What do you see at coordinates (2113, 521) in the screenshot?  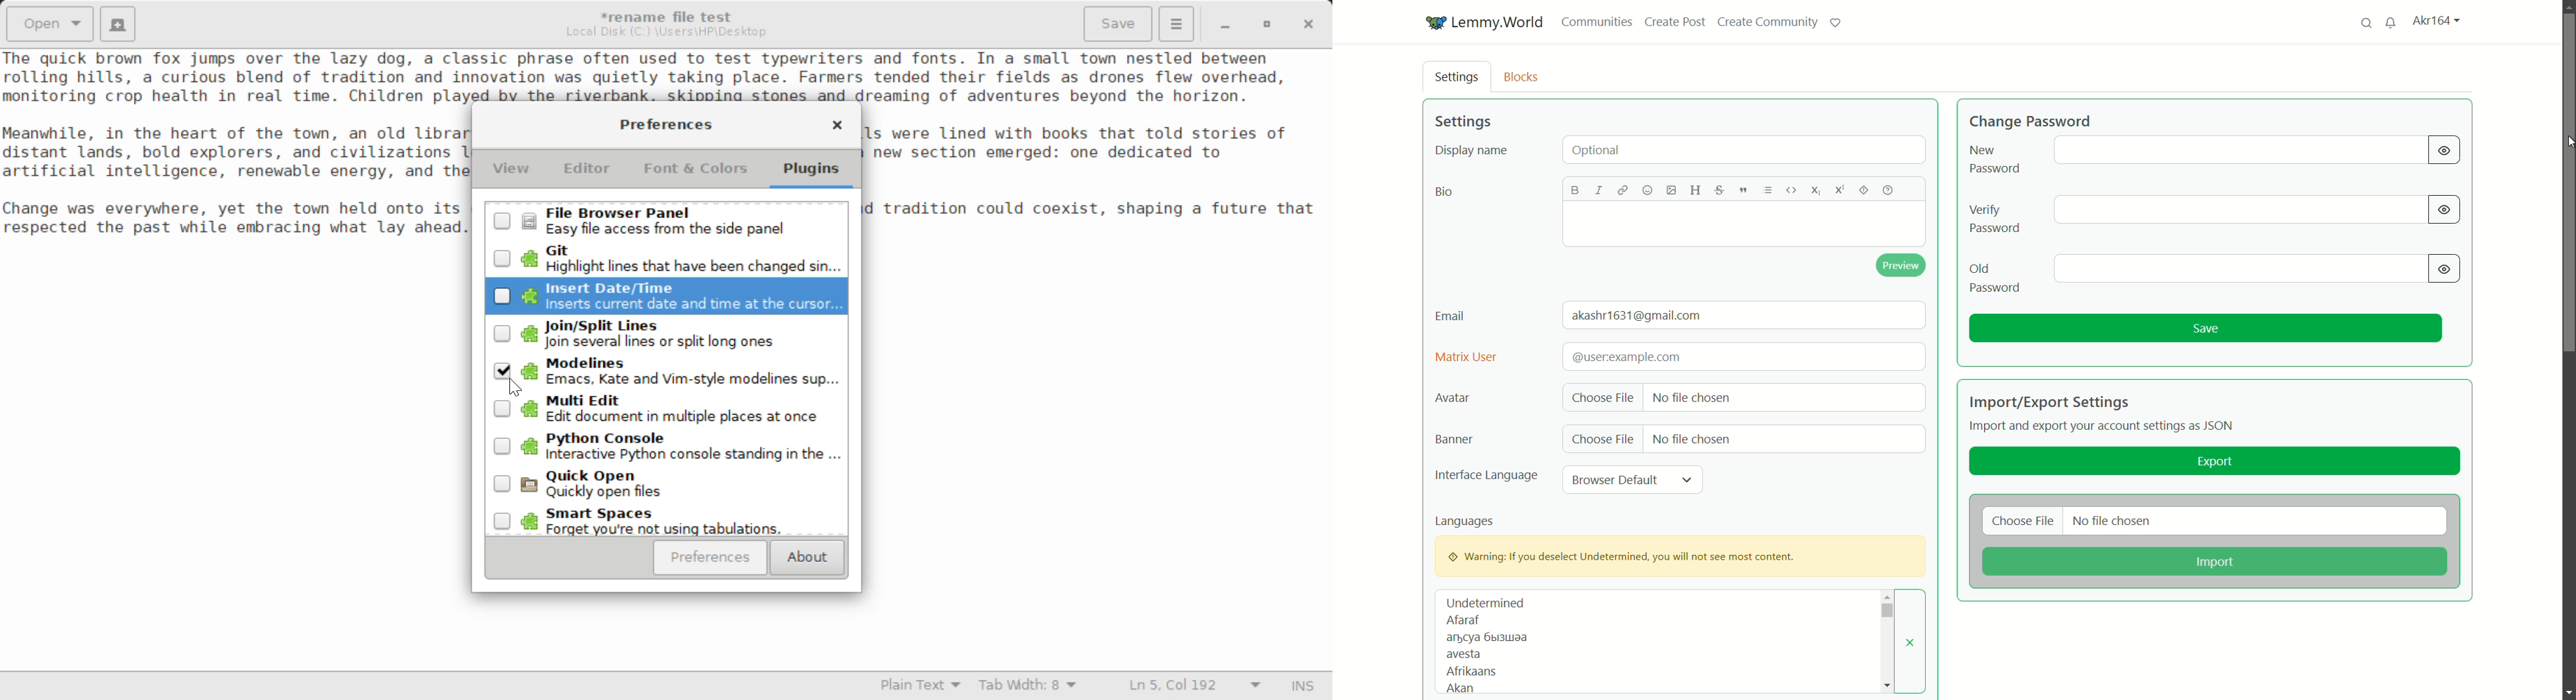 I see `no file chosen` at bounding box center [2113, 521].